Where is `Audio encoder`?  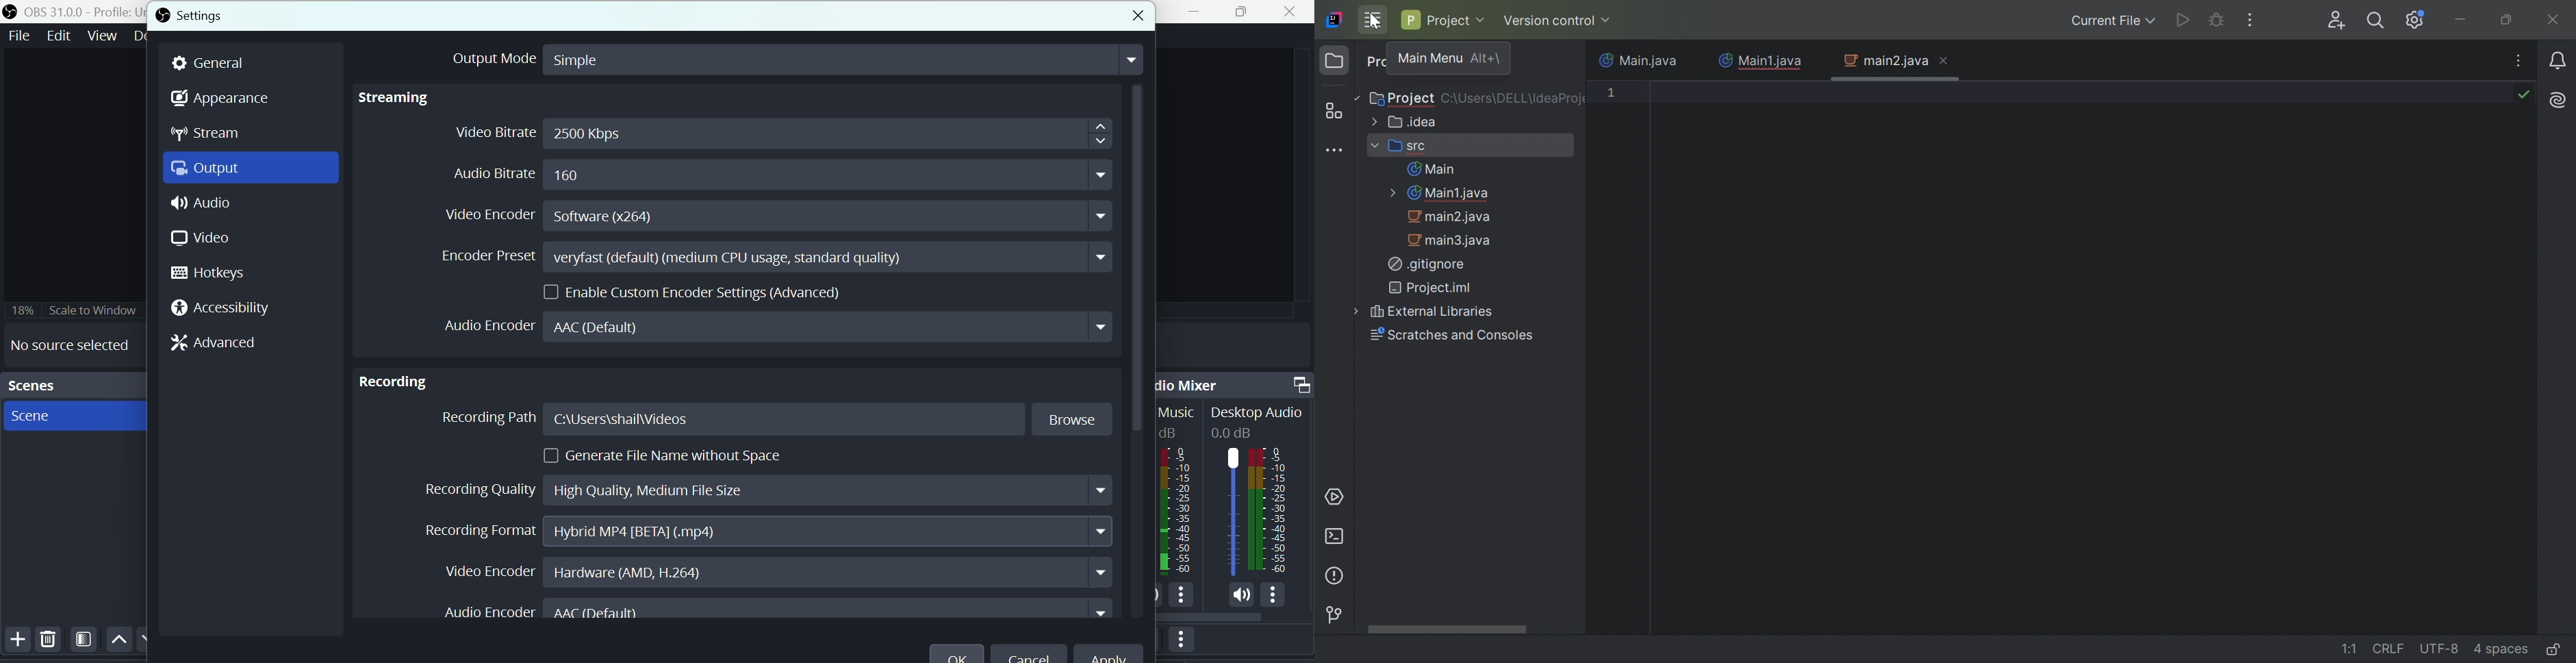 Audio encoder is located at coordinates (780, 327).